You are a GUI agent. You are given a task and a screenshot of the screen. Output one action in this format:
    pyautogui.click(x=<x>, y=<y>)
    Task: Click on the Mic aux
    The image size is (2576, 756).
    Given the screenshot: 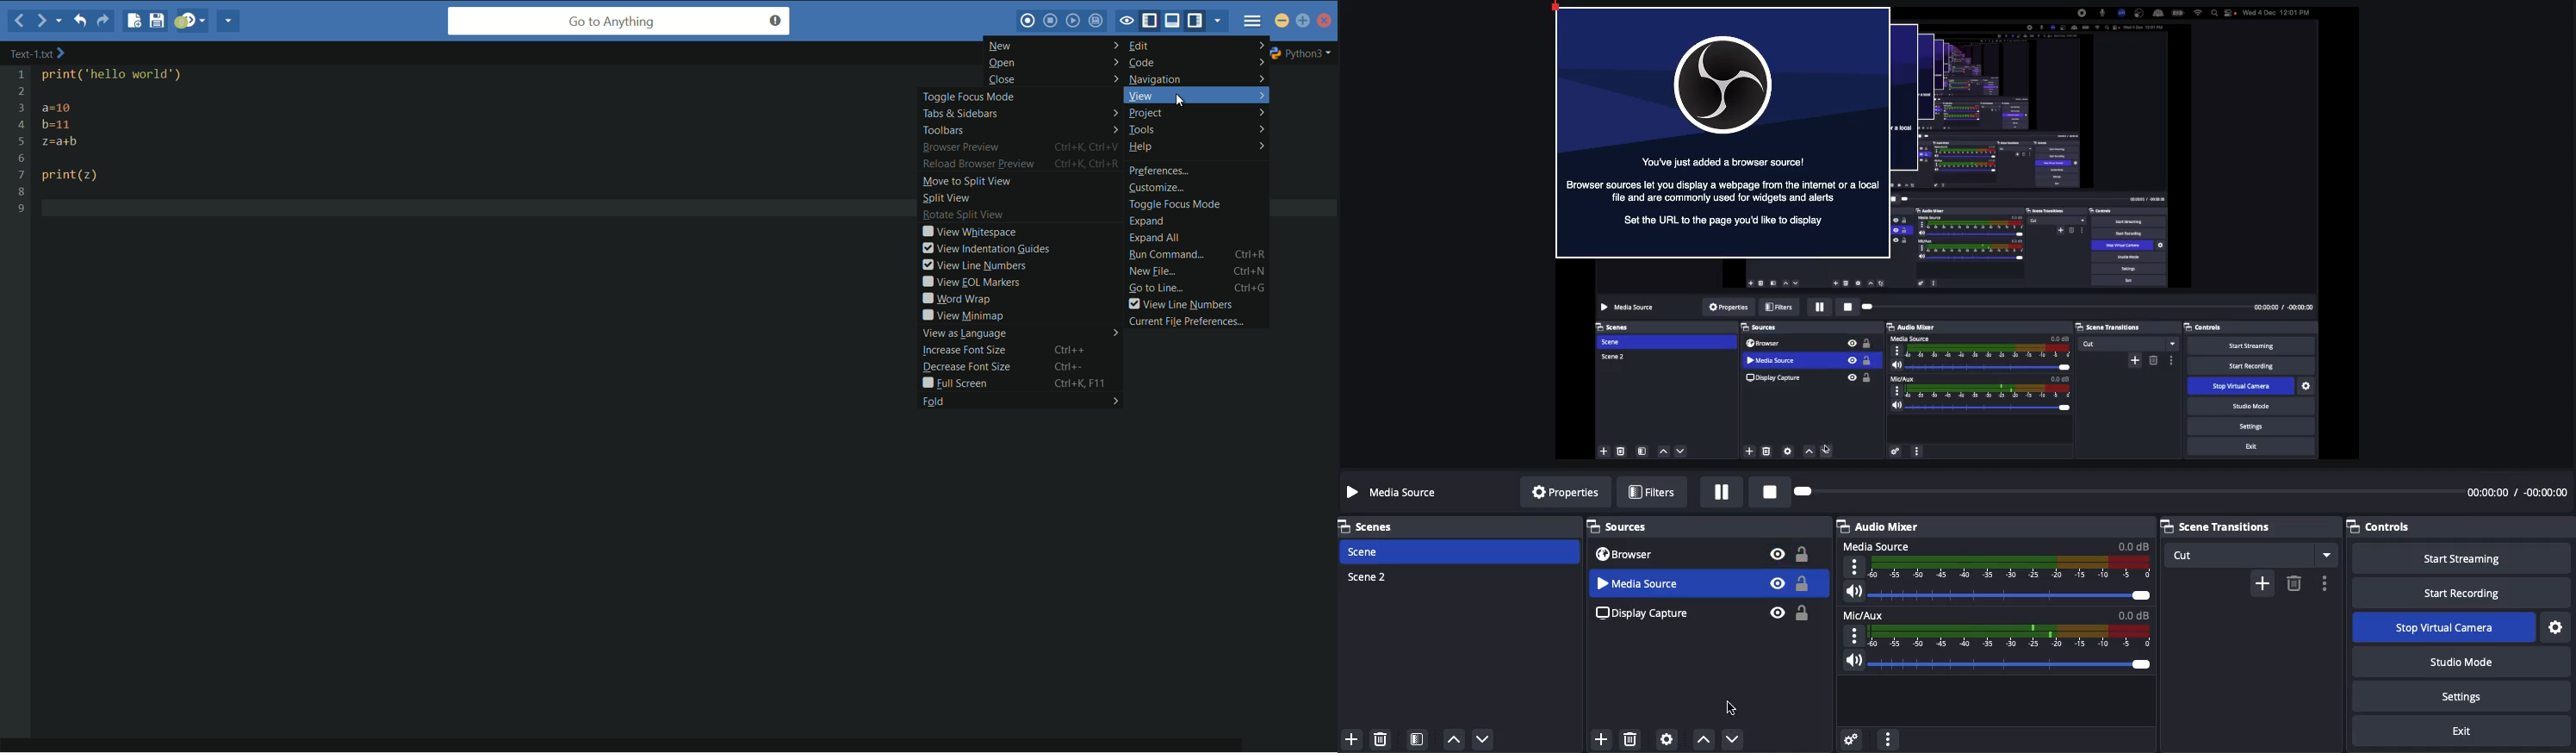 What is the action you would take?
    pyautogui.click(x=1998, y=627)
    